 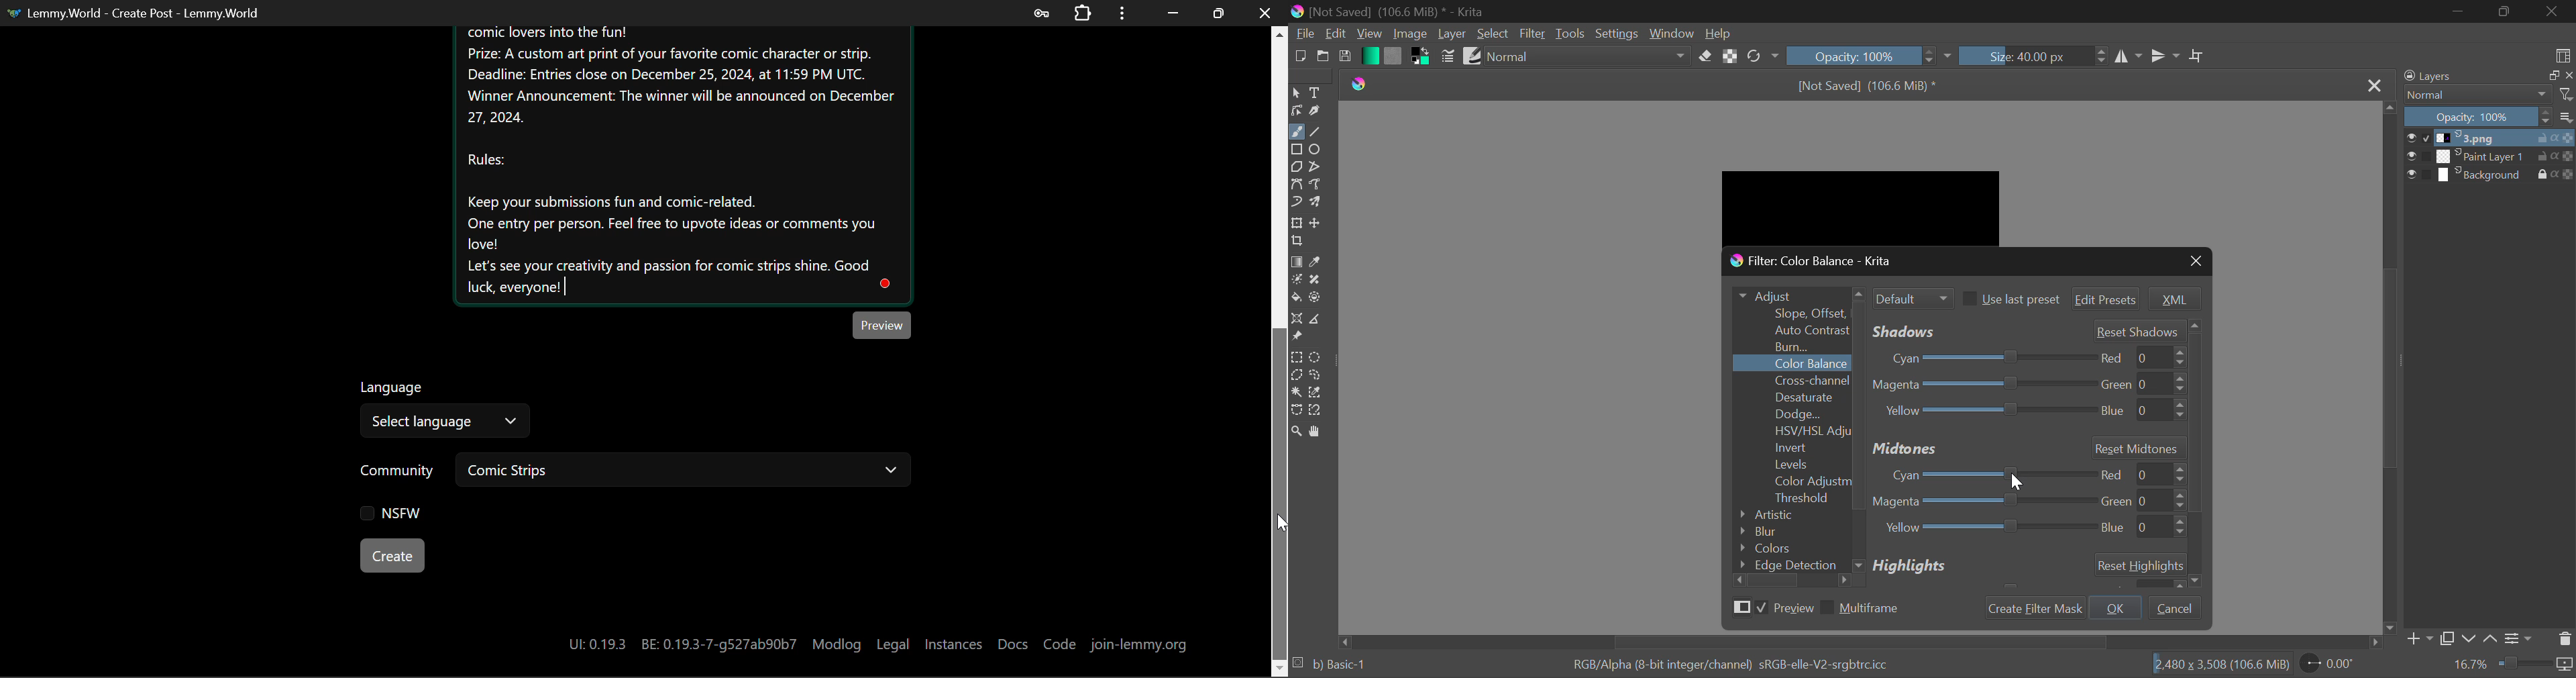 What do you see at coordinates (2471, 638) in the screenshot?
I see `Move Layer Down` at bounding box center [2471, 638].